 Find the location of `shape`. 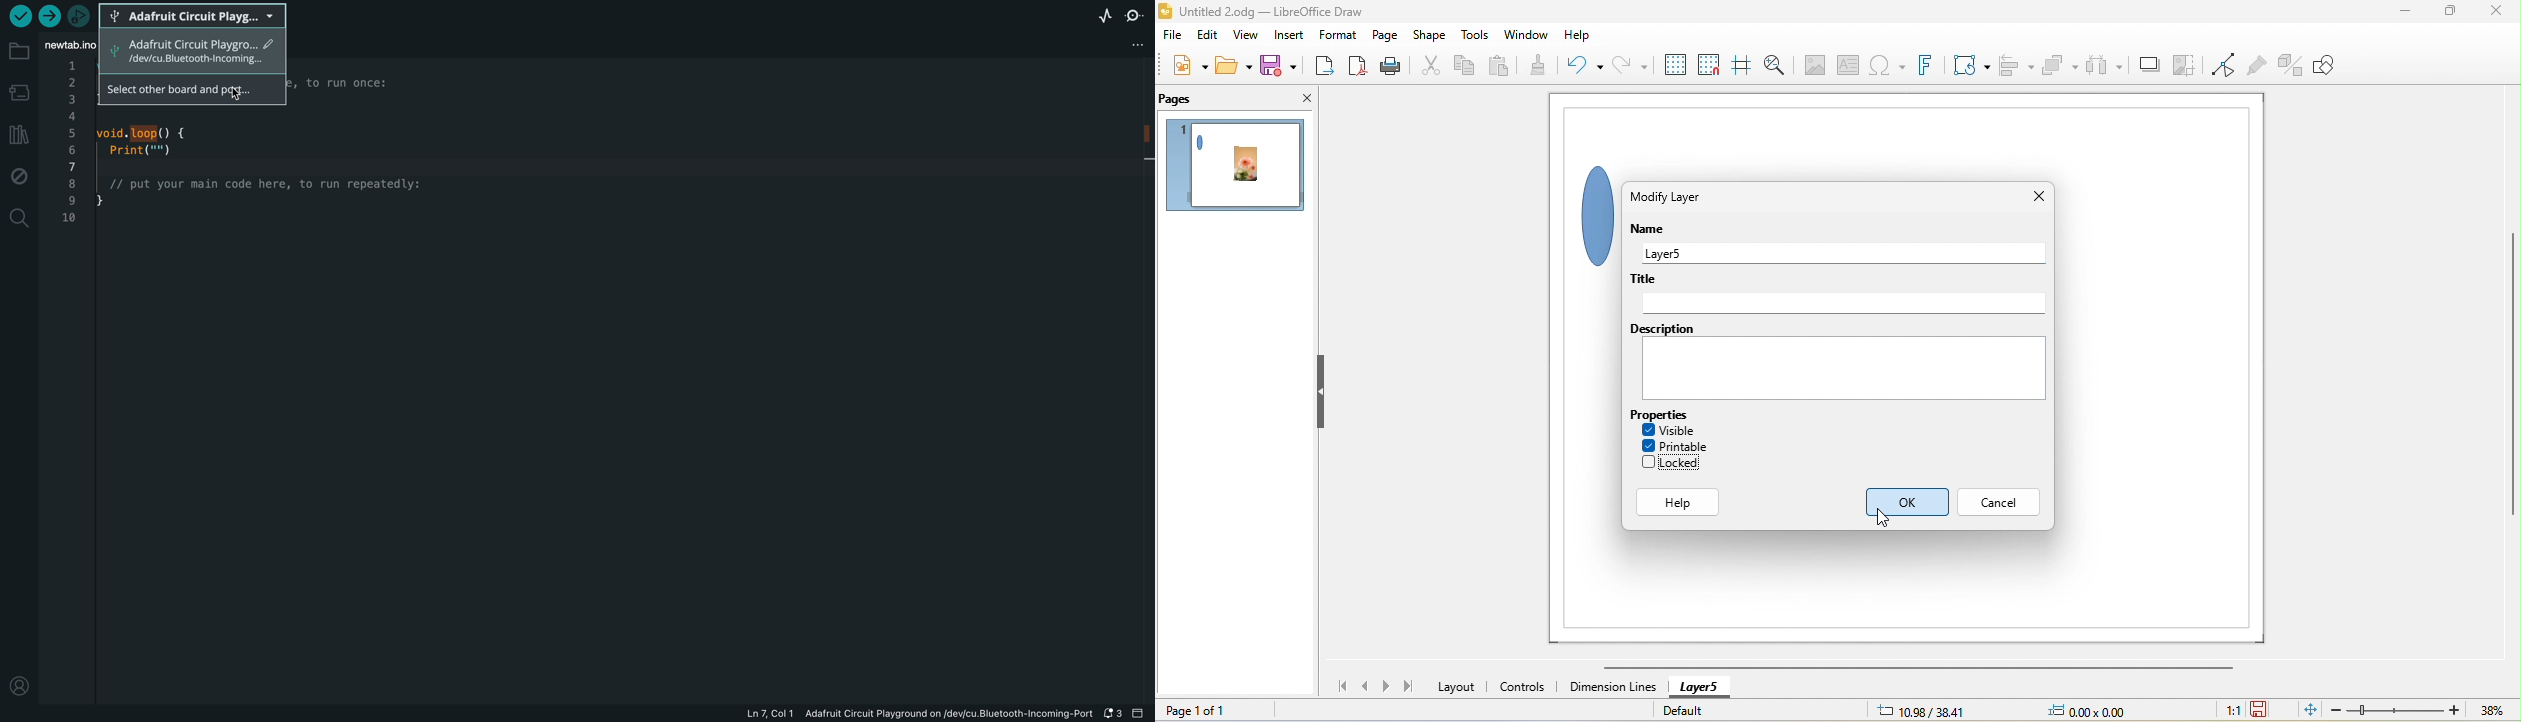

shape is located at coordinates (1588, 213).